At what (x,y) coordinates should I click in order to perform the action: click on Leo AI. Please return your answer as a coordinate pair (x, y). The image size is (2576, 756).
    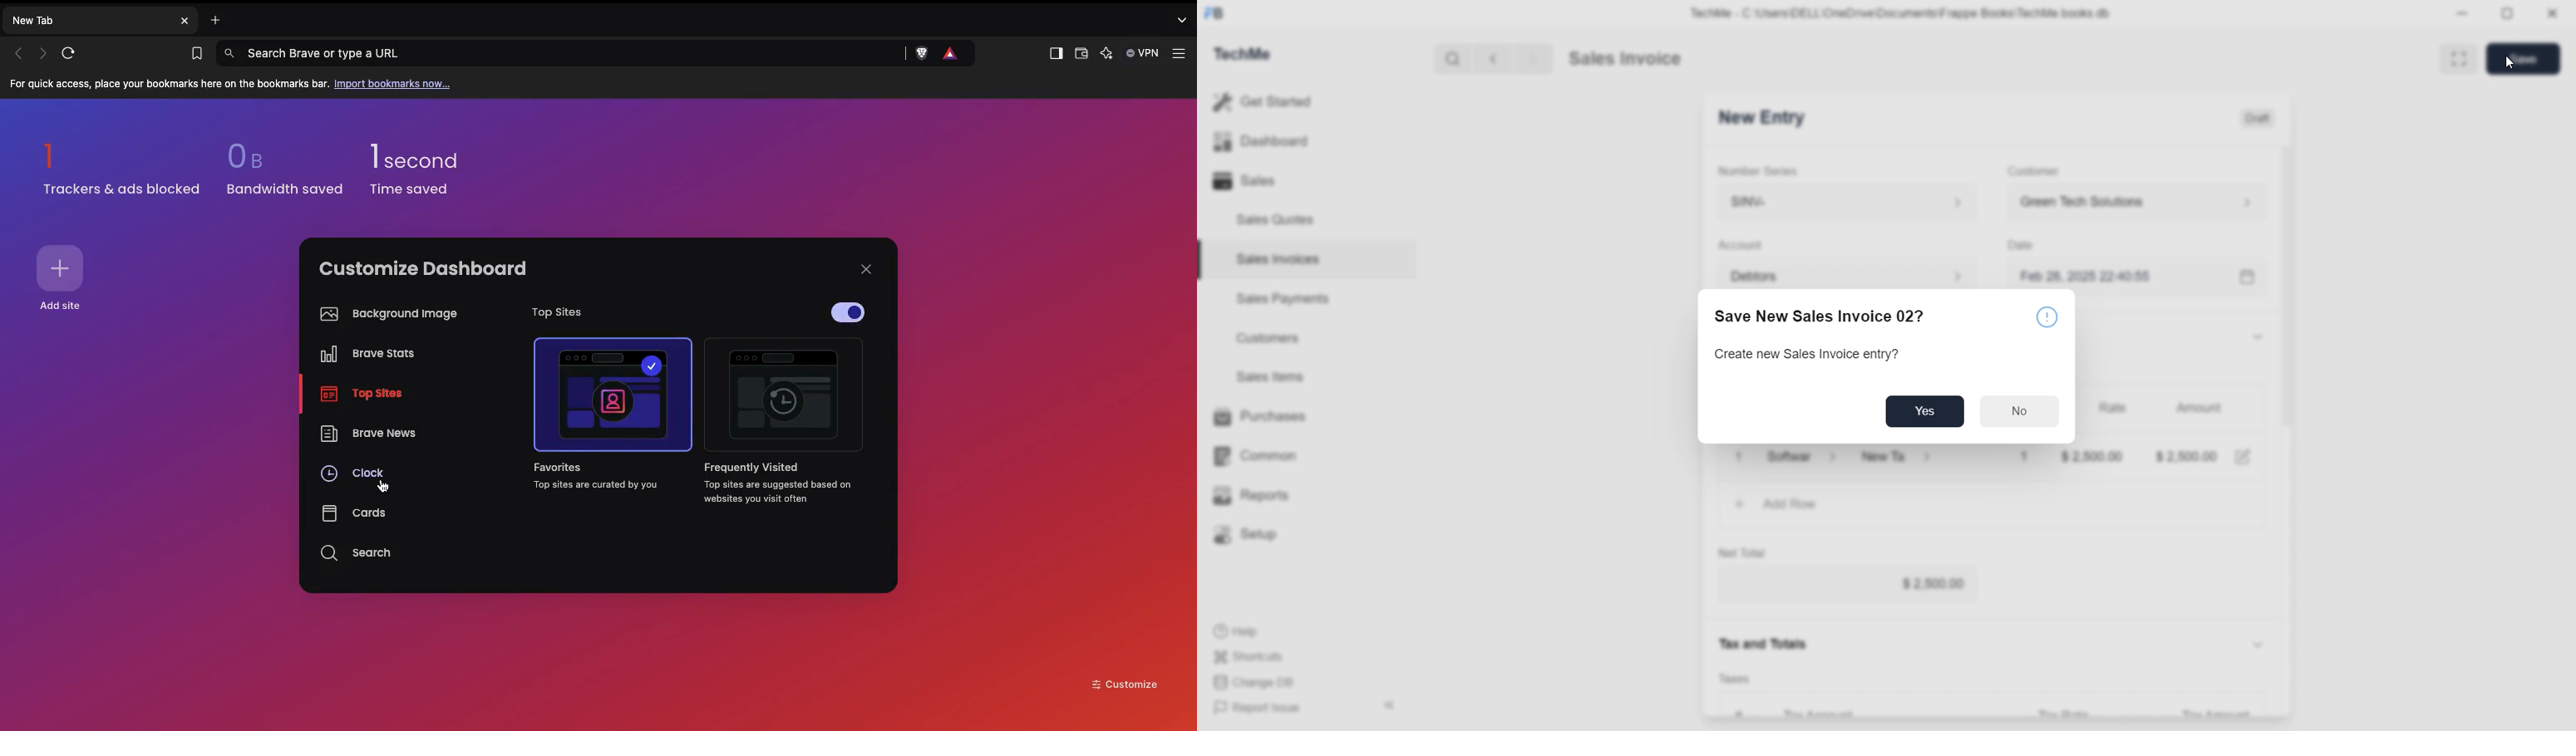
    Looking at the image, I should click on (1107, 55).